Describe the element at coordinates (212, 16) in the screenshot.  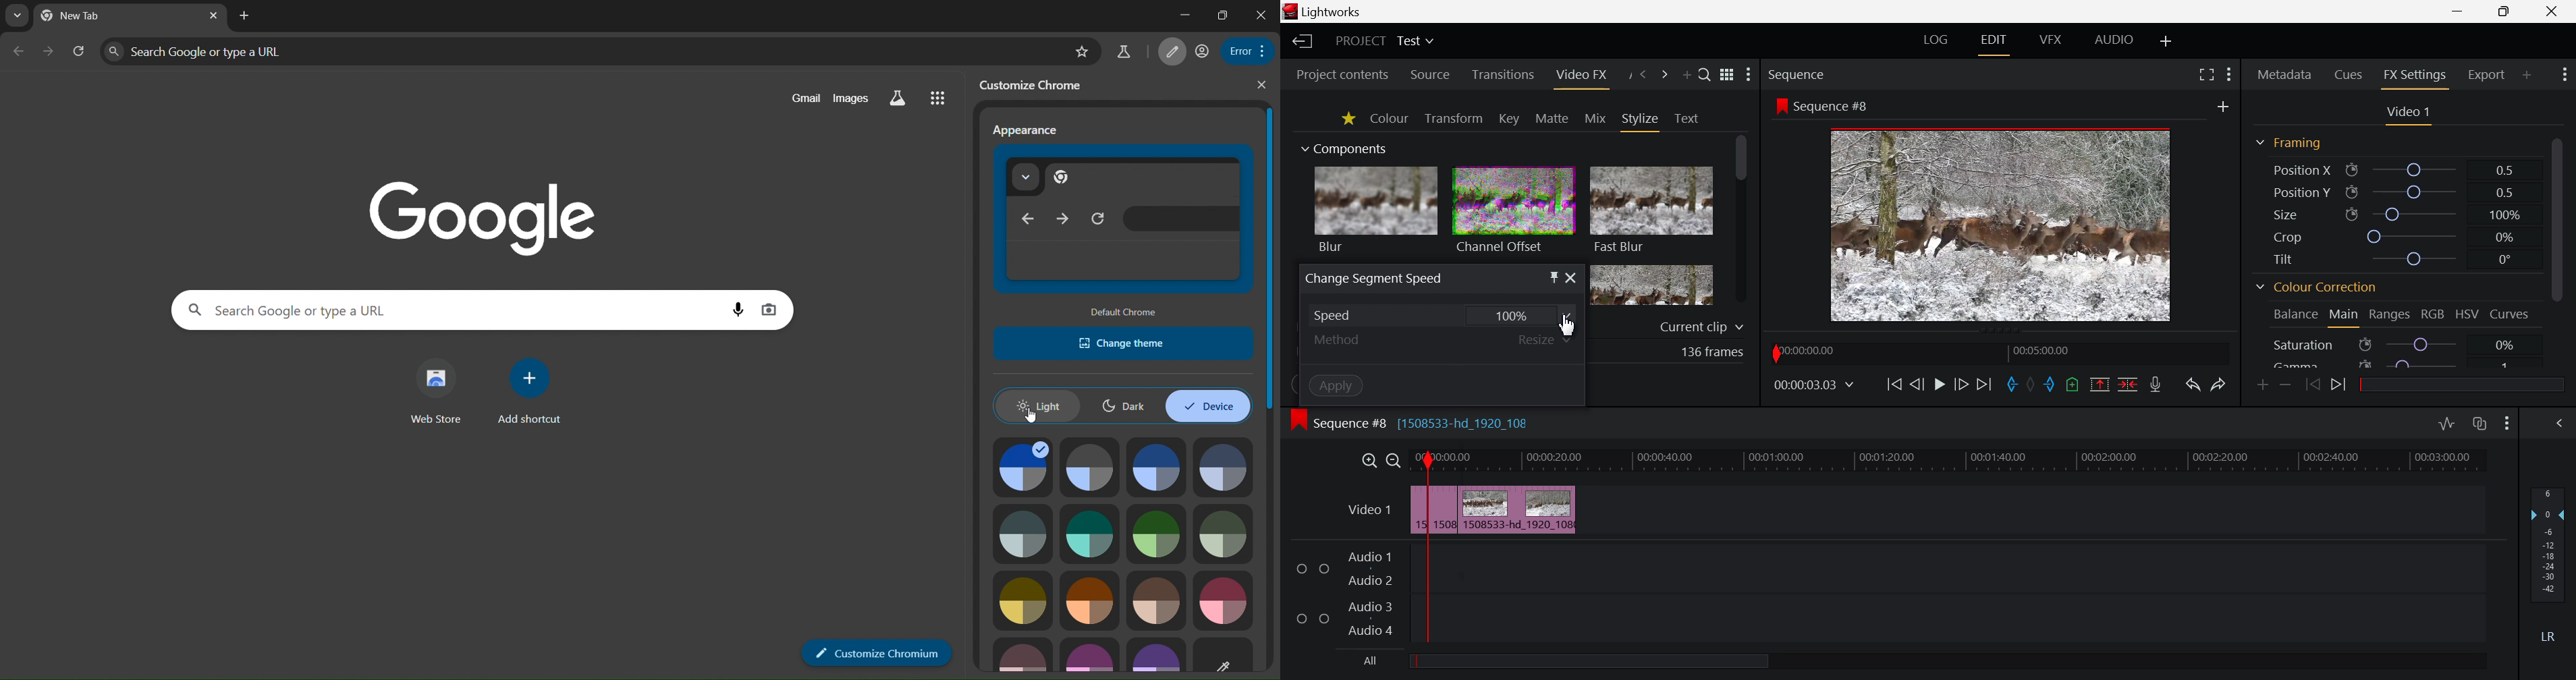
I see `close tab` at that location.